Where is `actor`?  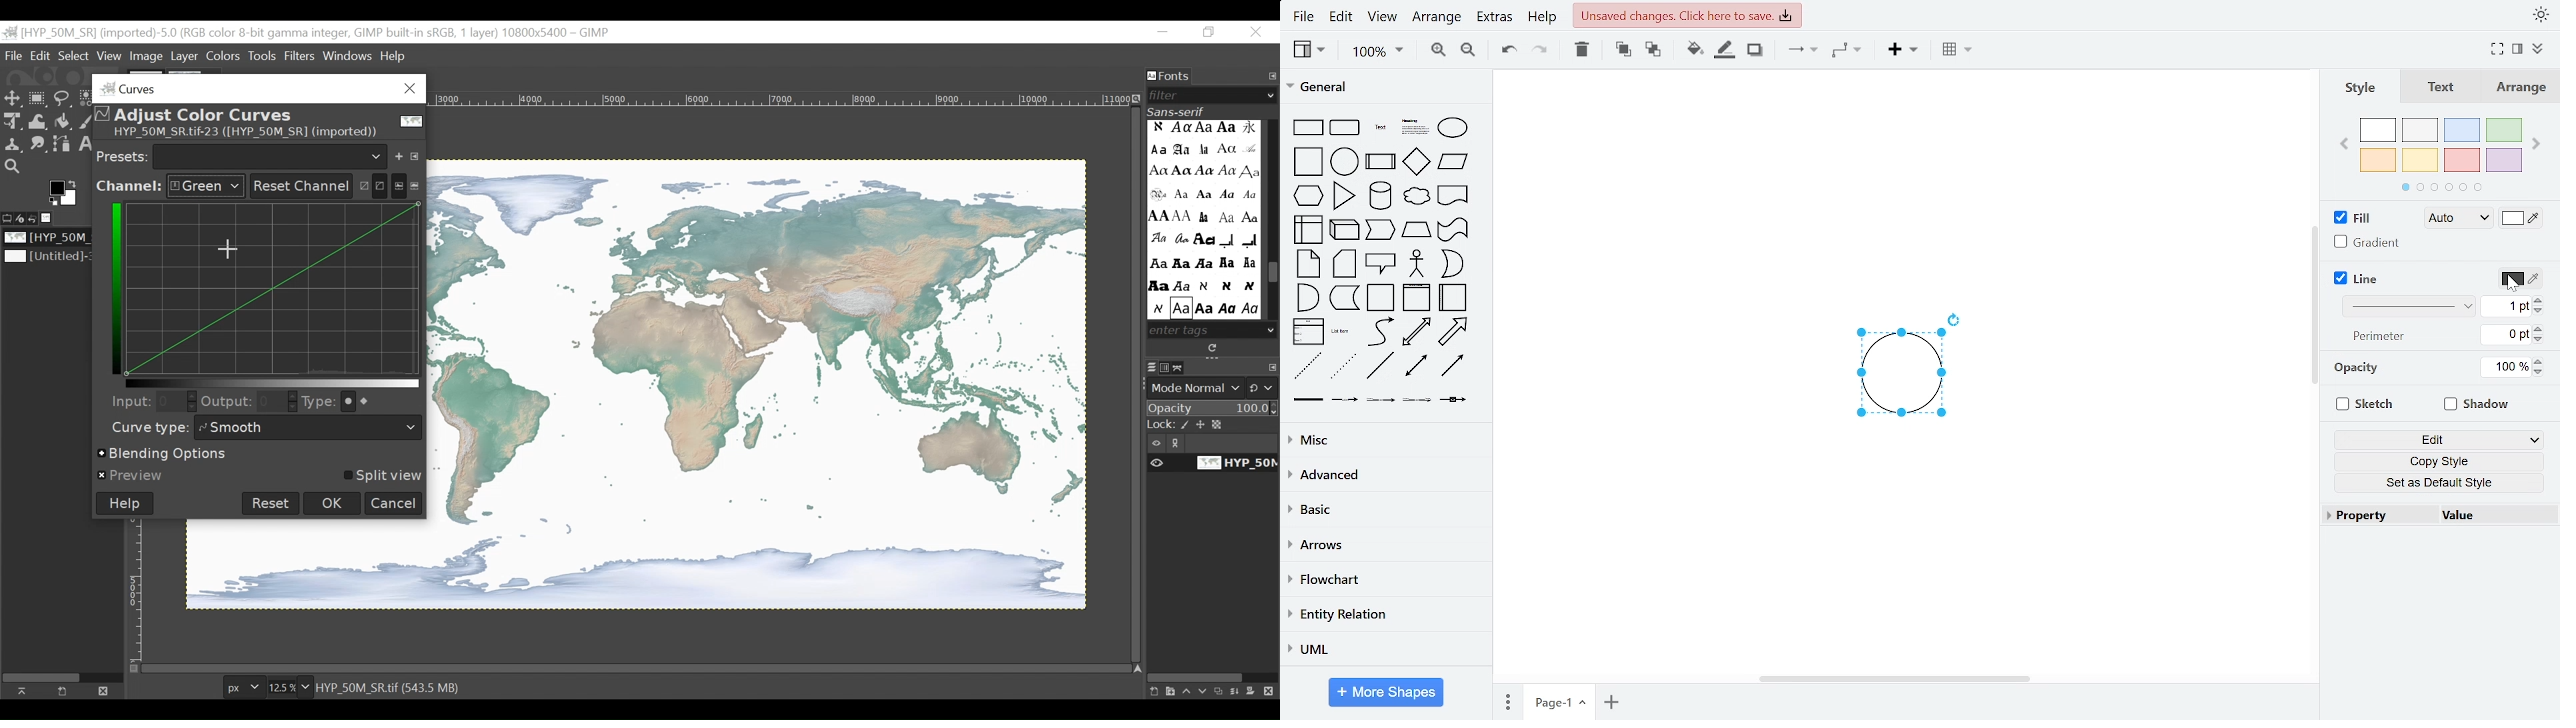
actor is located at coordinates (1417, 263).